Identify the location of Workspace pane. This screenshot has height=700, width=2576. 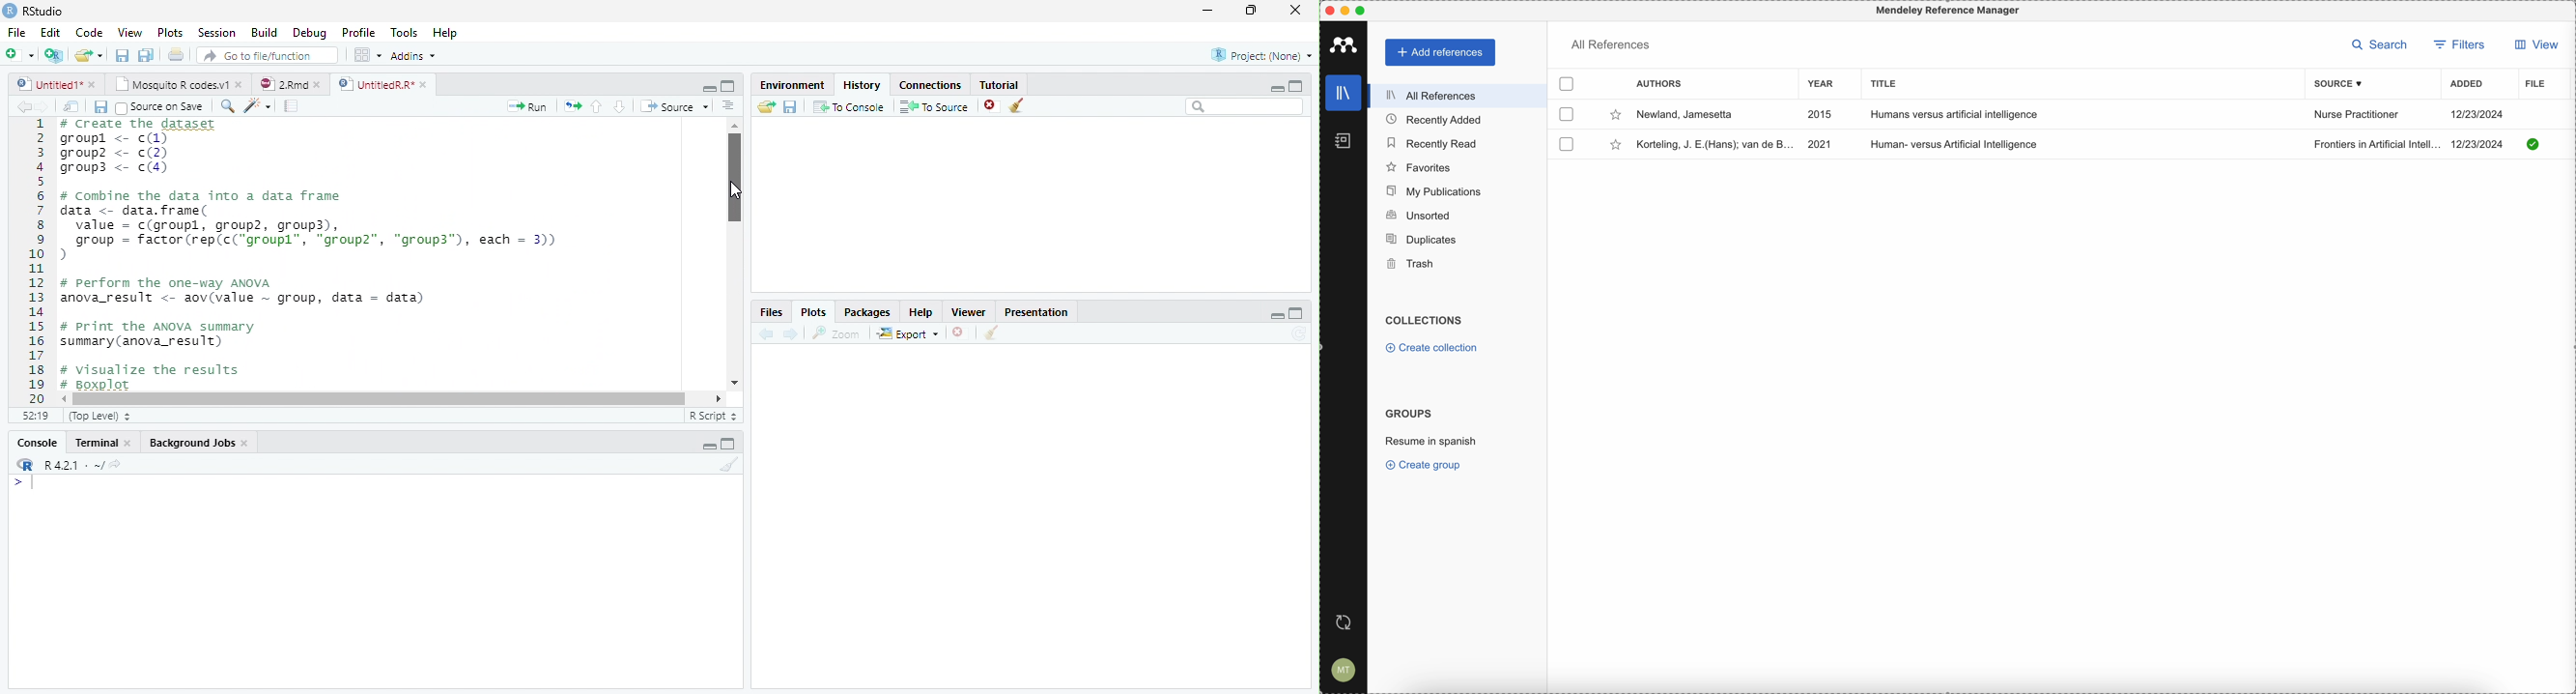
(366, 54).